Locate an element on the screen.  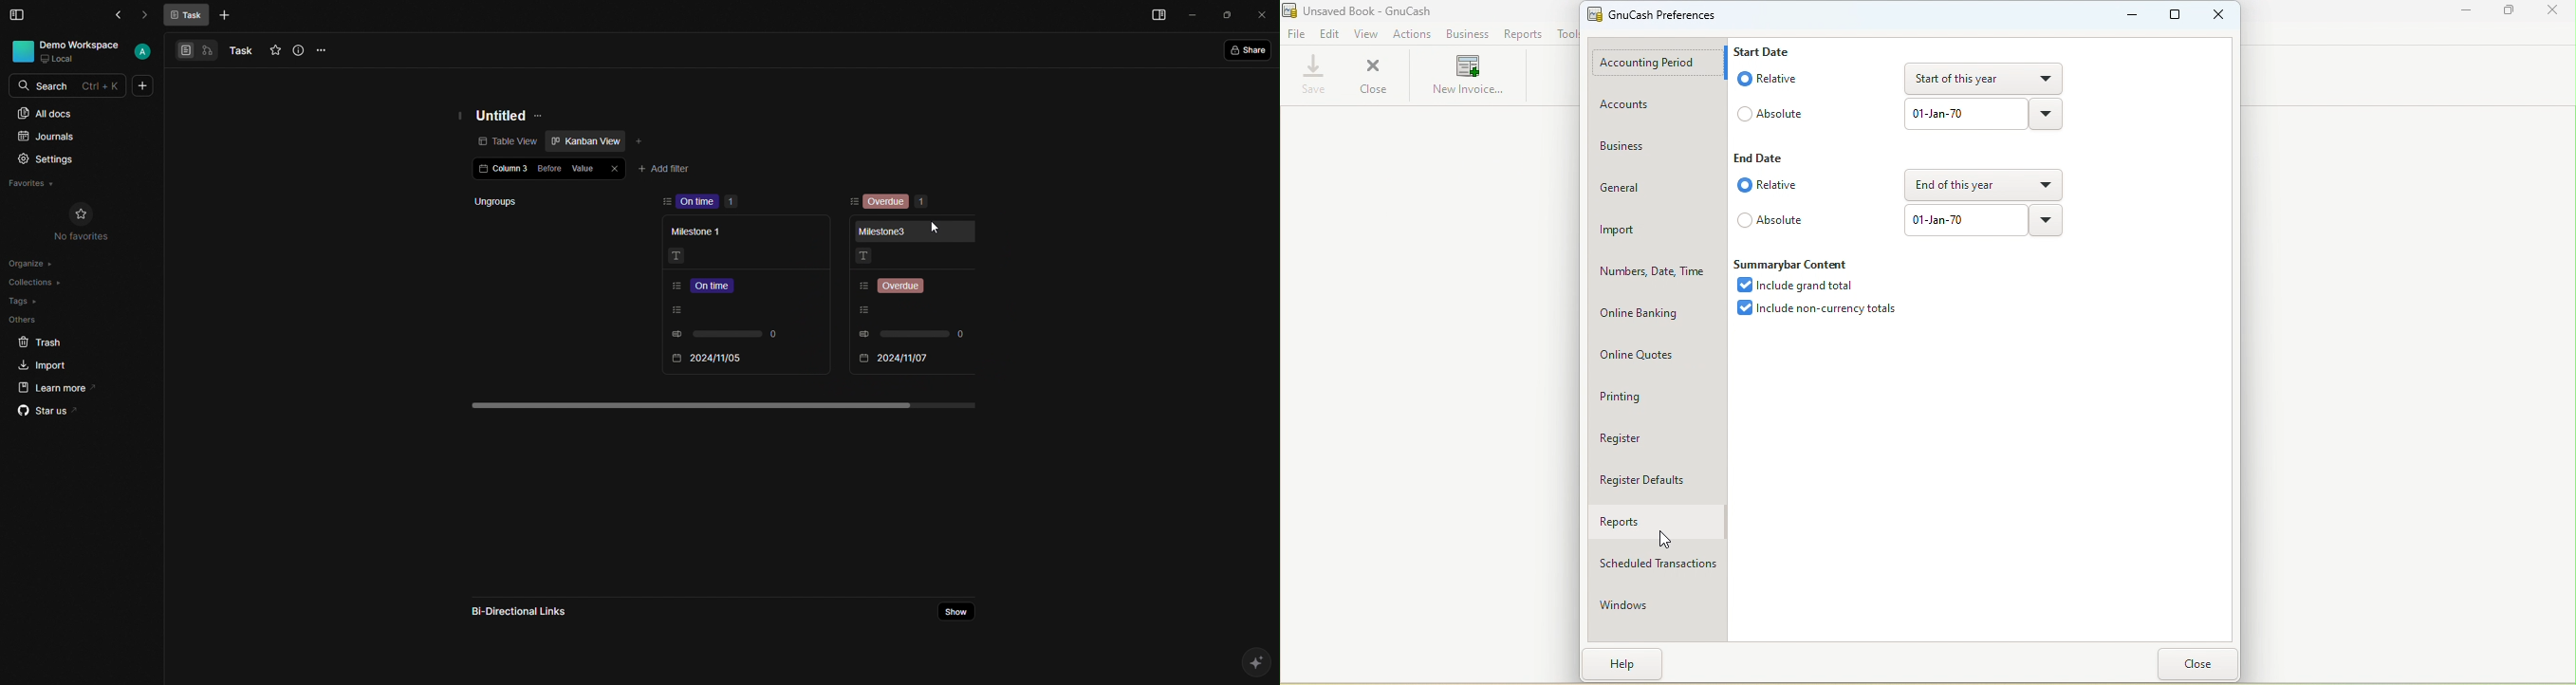
Favourites is located at coordinates (275, 50).